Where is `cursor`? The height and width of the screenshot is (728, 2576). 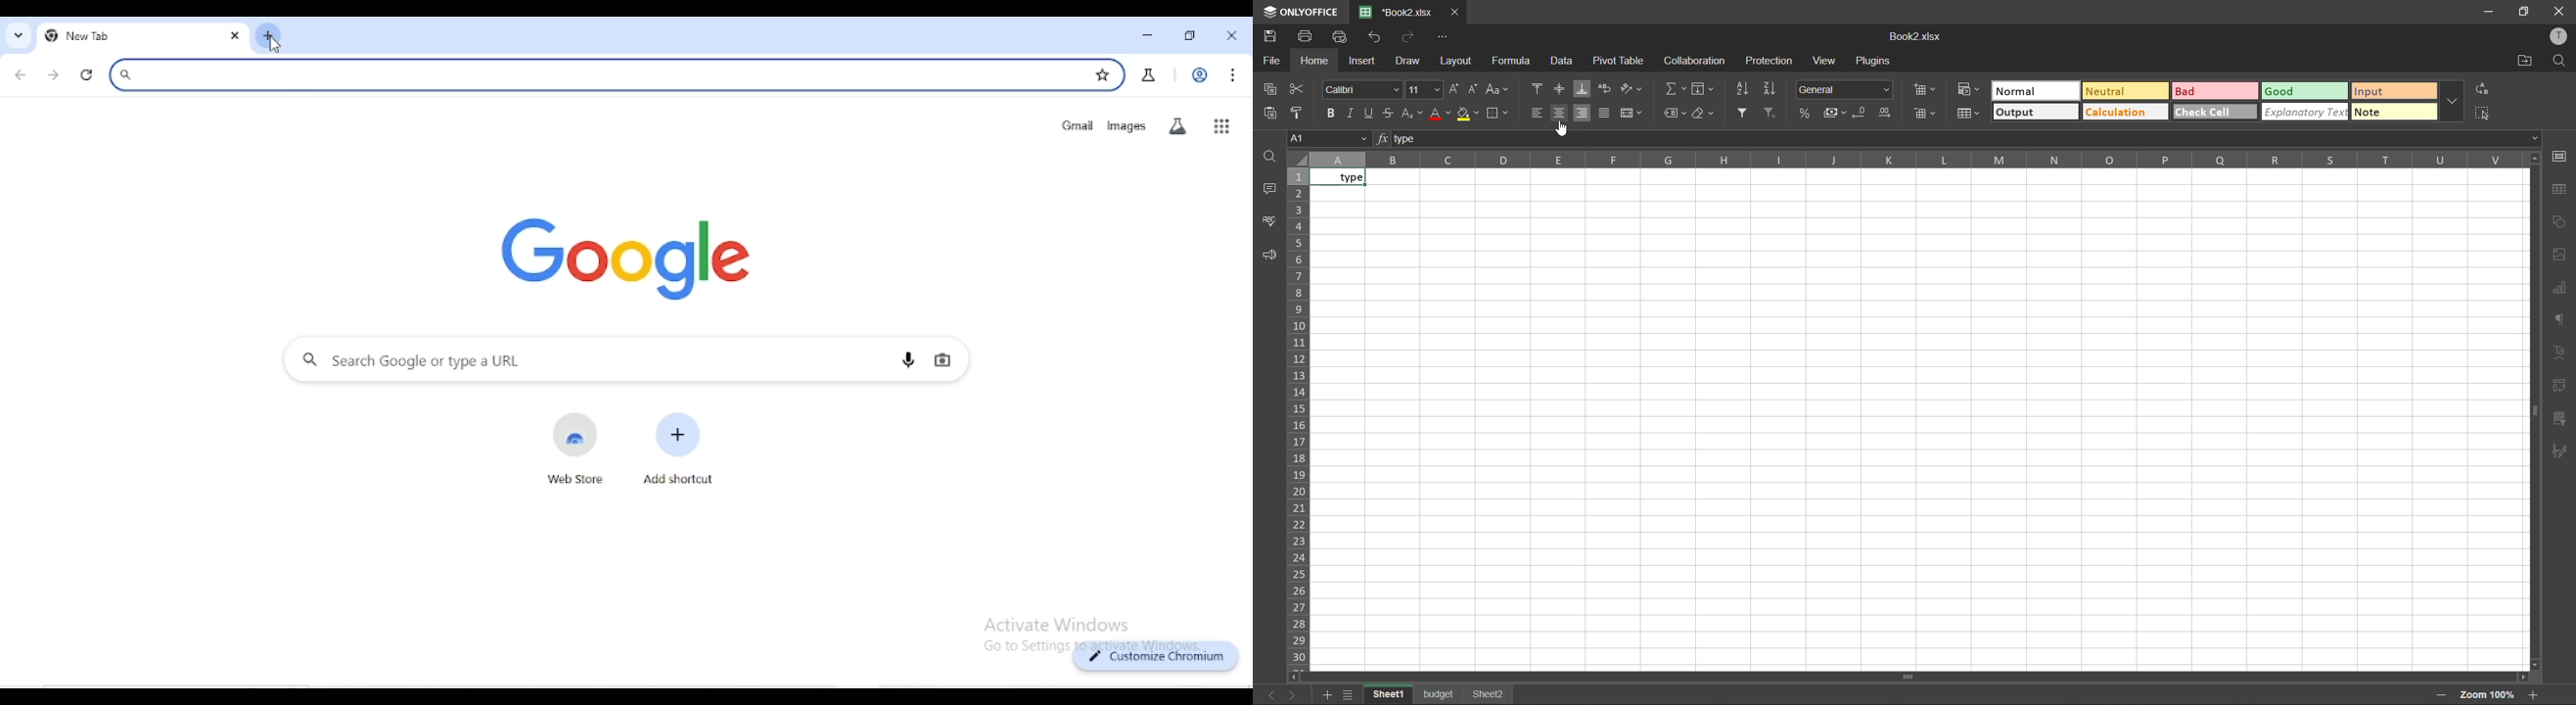 cursor is located at coordinates (1562, 130).